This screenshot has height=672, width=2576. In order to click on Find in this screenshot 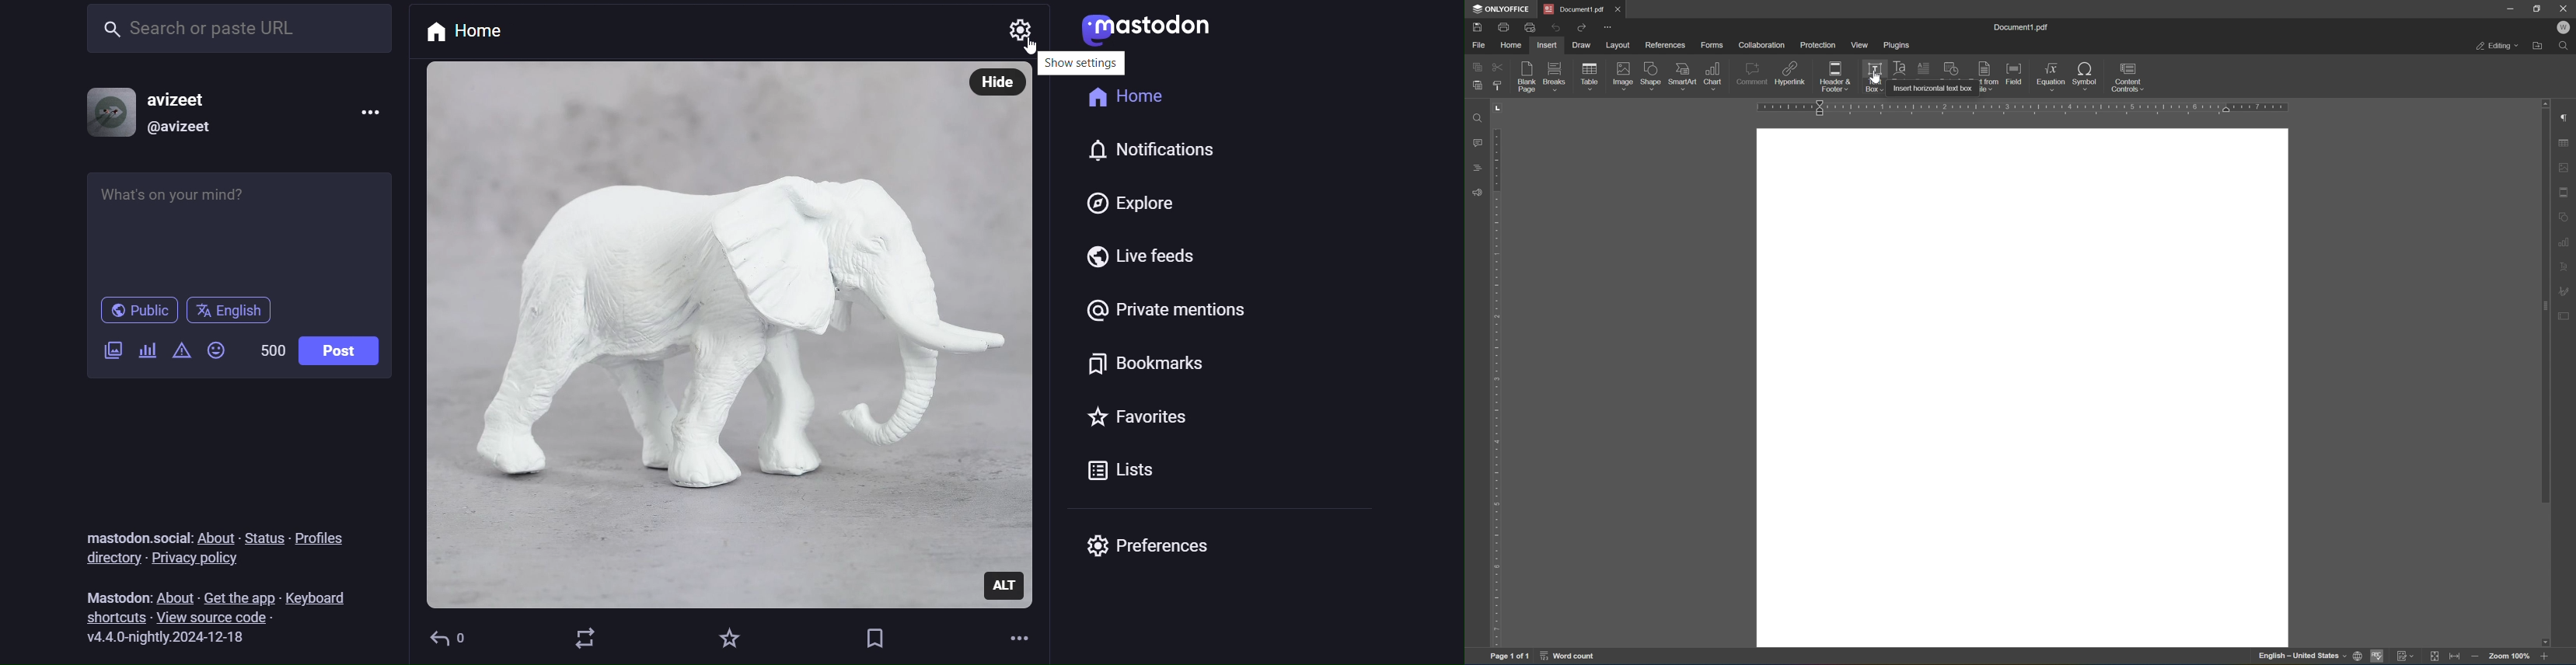, I will do `click(2563, 46)`.